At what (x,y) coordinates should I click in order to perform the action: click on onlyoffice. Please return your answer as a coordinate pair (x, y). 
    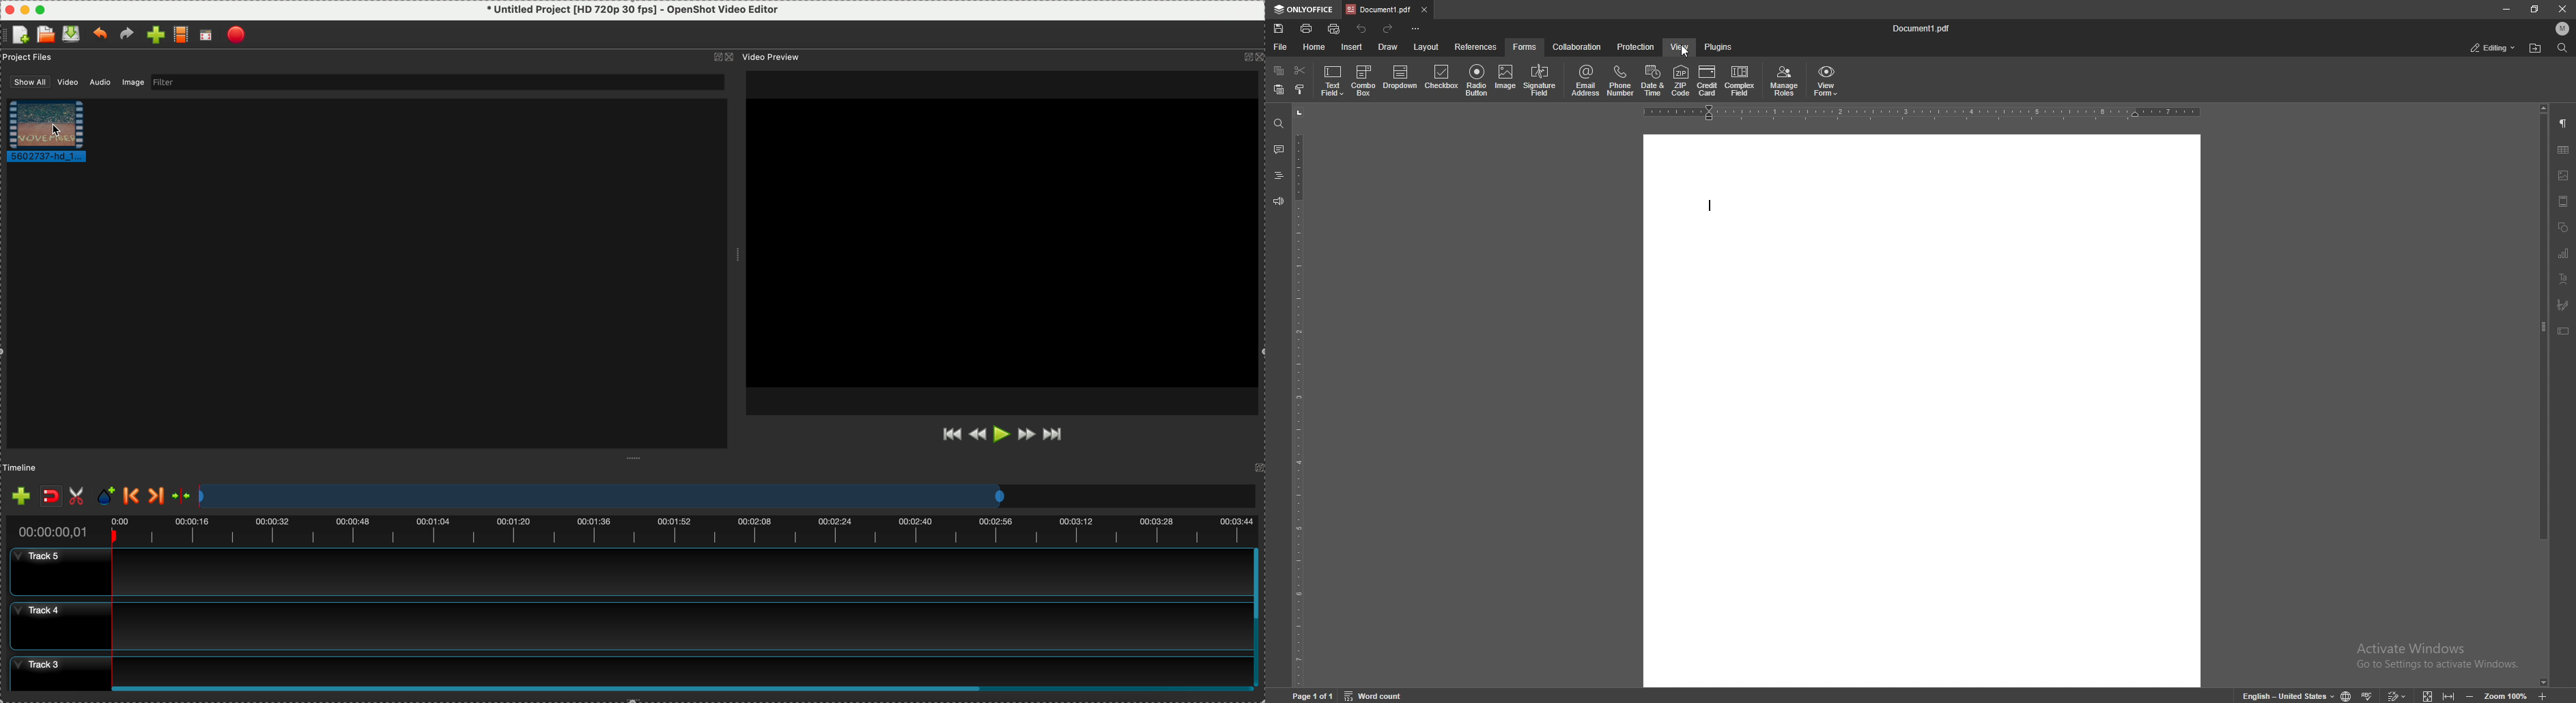
    Looking at the image, I should click on (1303, 9).